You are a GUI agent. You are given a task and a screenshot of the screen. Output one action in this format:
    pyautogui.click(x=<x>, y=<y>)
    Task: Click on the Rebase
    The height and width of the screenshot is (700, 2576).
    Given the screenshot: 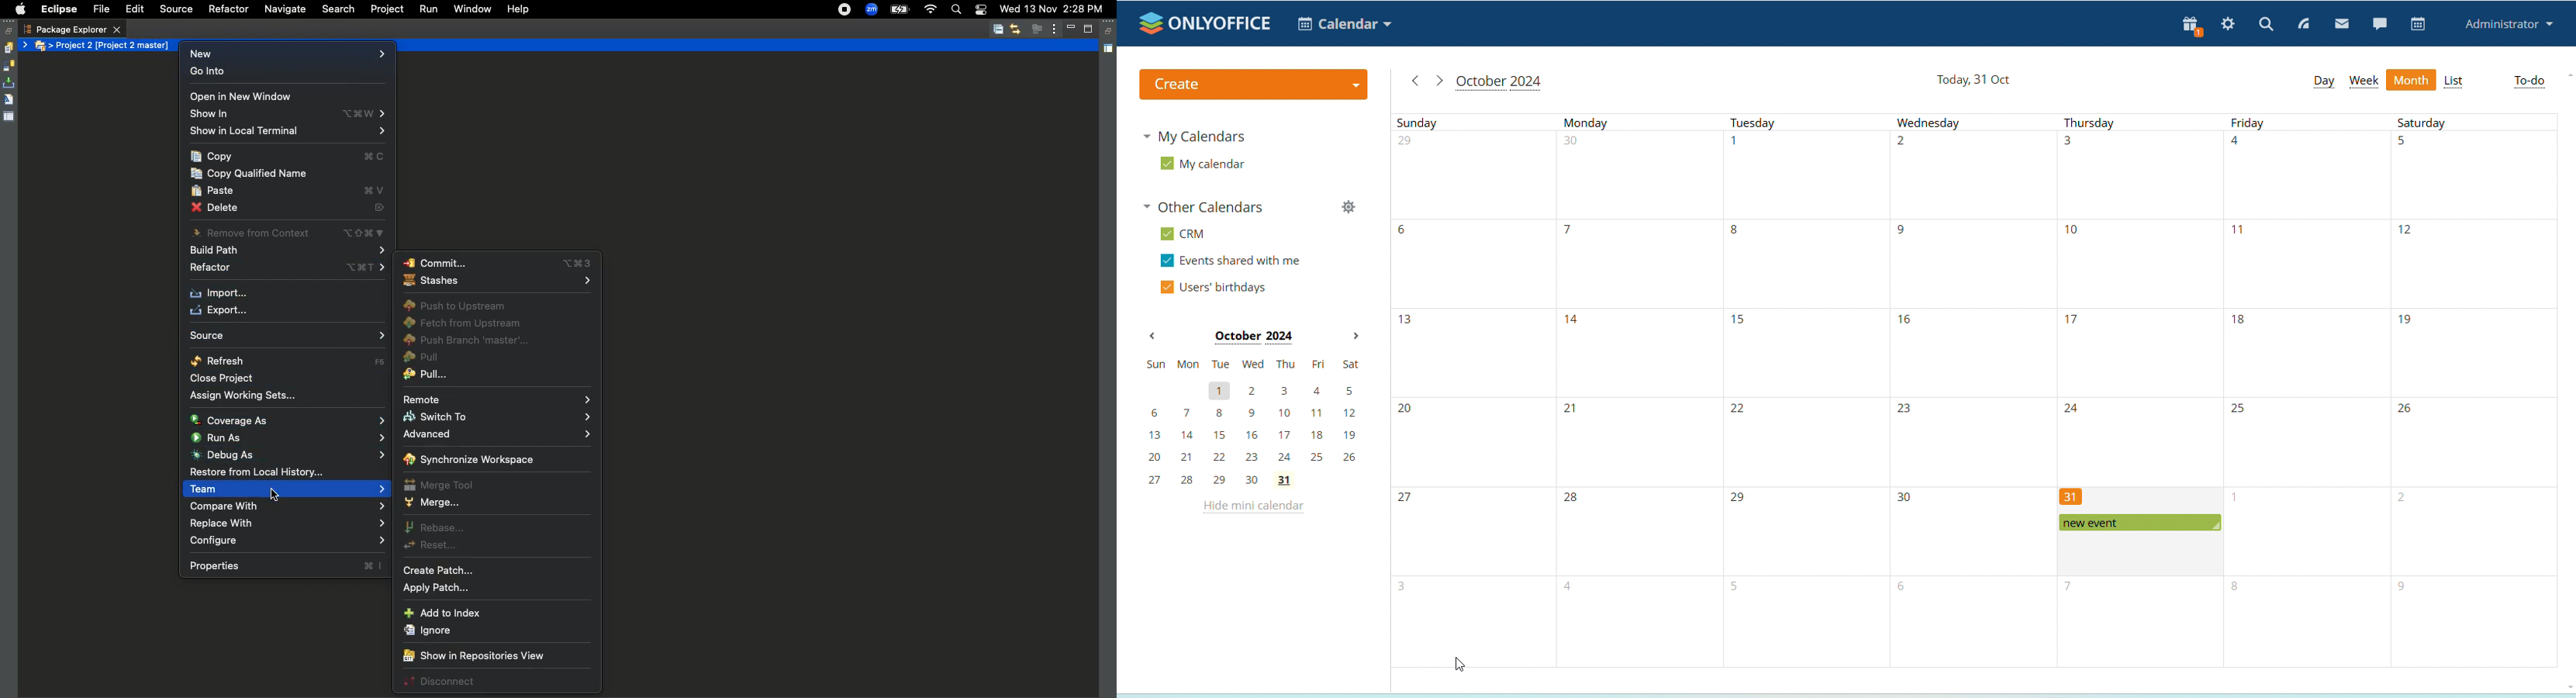 What is the action you would take?
    pyautogui.click(x=433, y=528)
    